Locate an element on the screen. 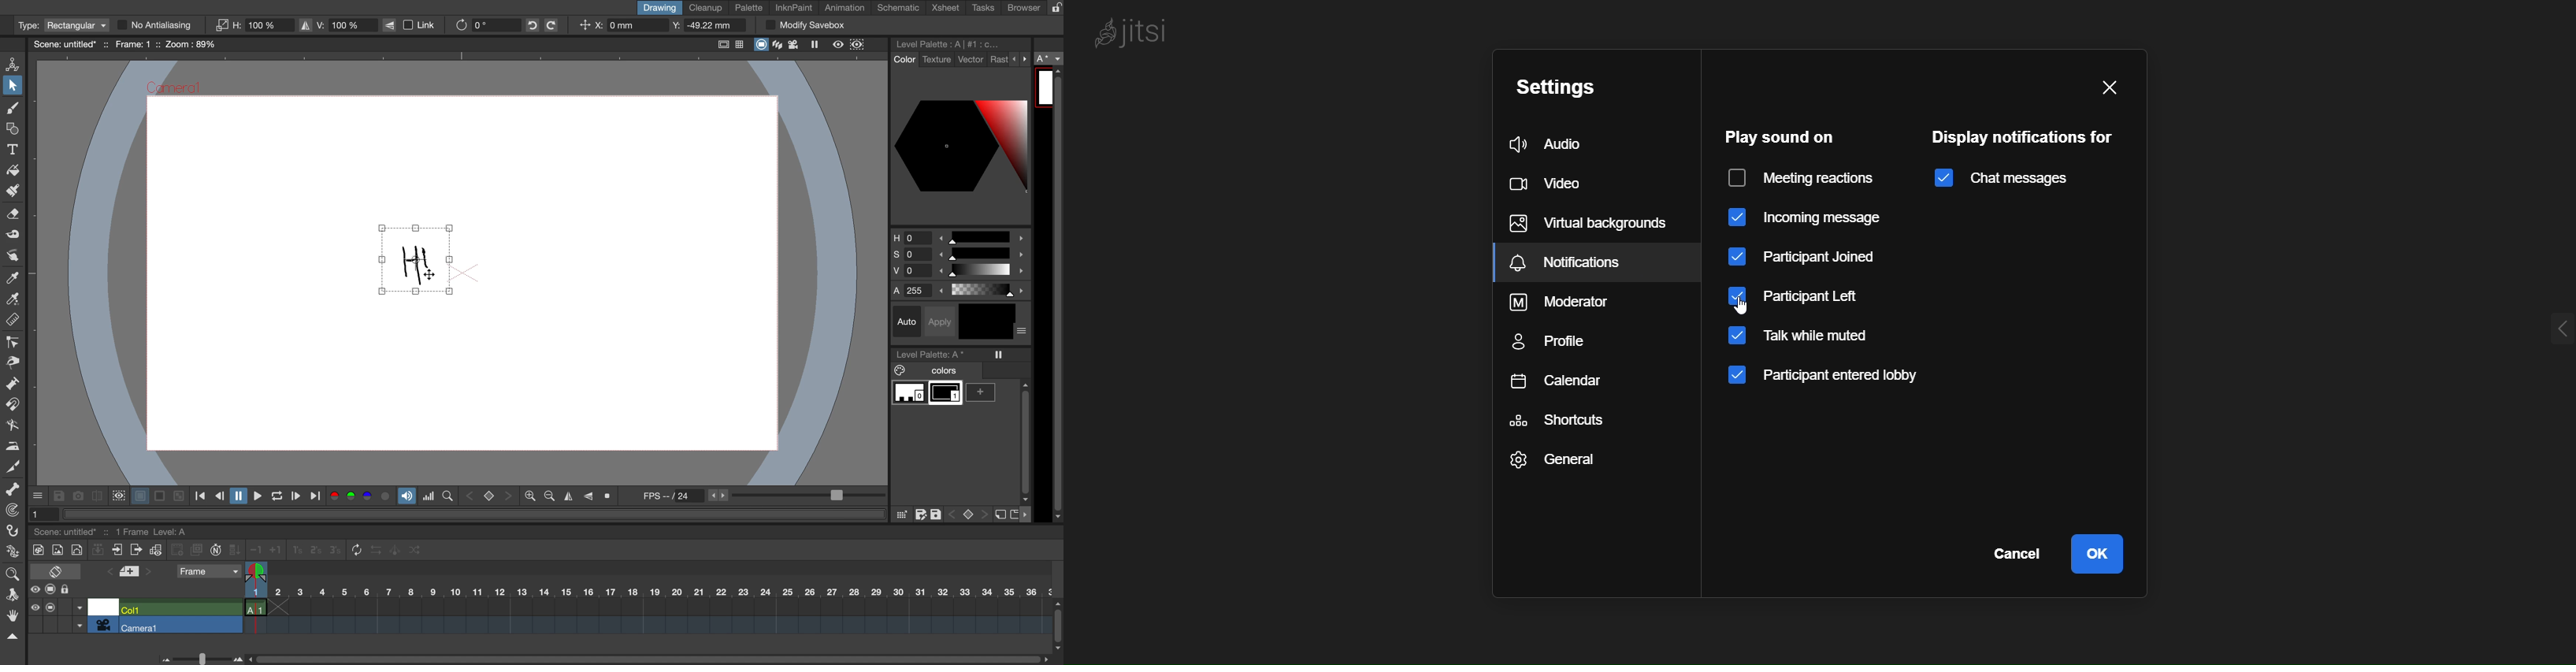 This screenshot has height=672, width=2576. apply is located at coordinates (943, 320).